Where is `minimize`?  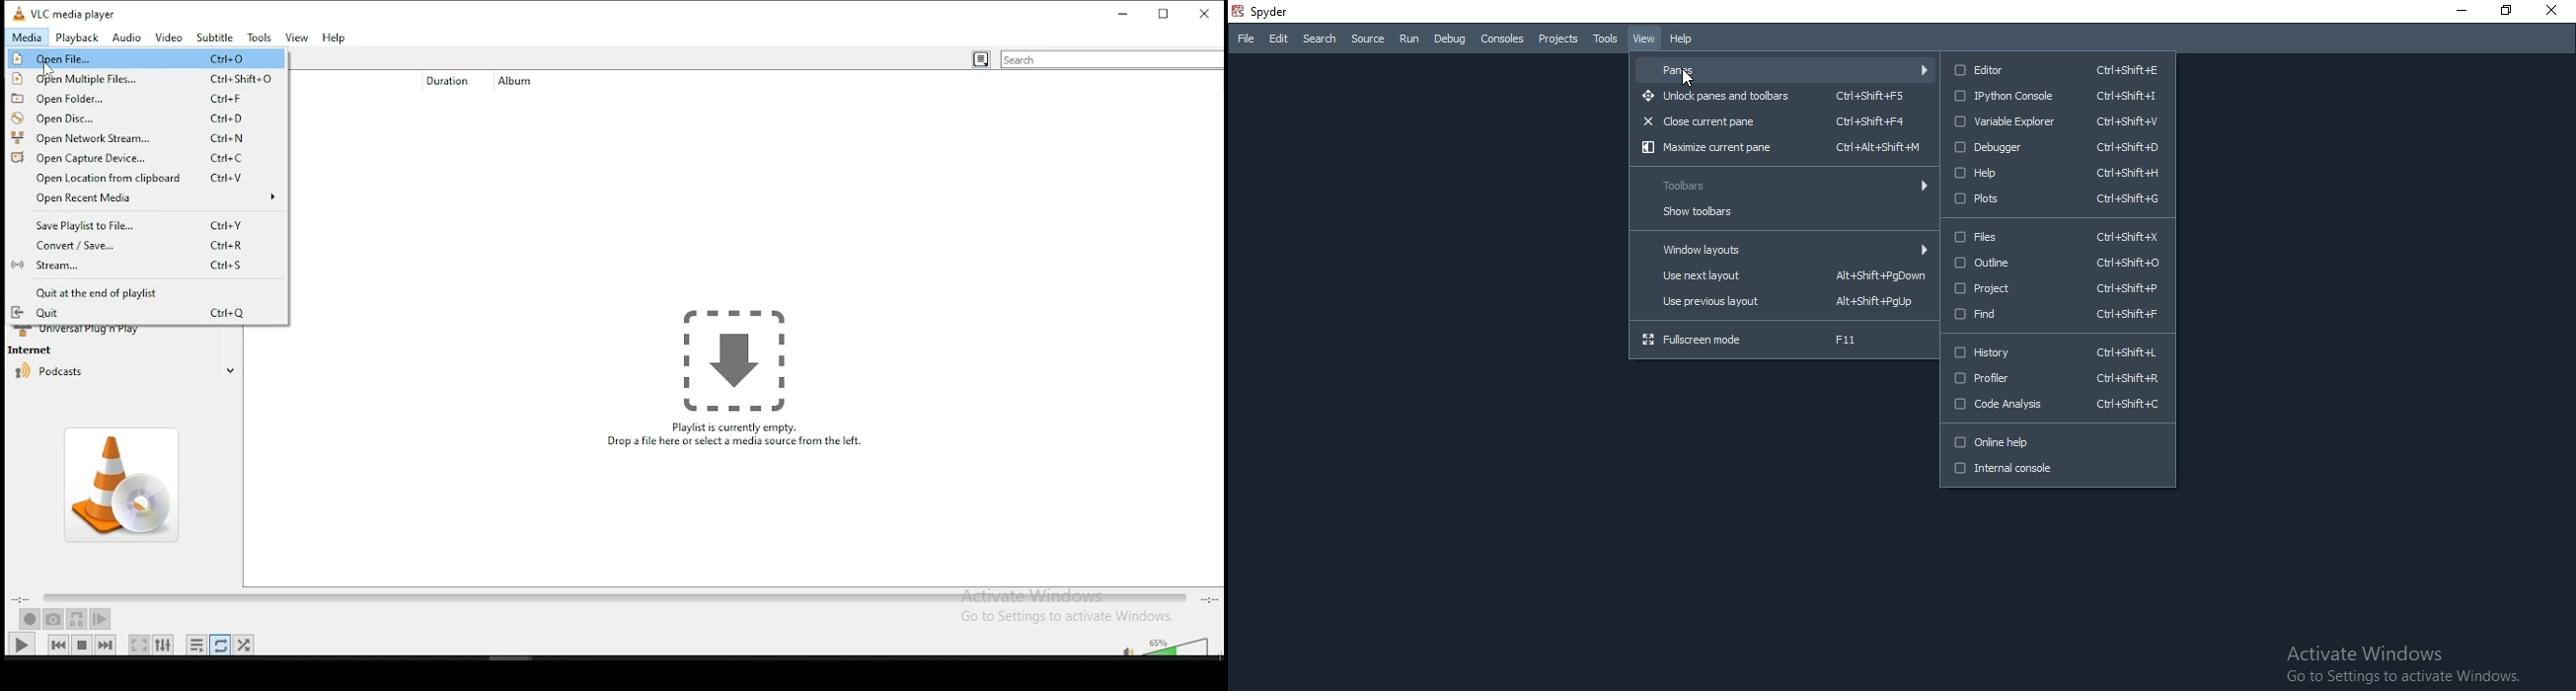 minimize is located at coordinates (1125, 12).